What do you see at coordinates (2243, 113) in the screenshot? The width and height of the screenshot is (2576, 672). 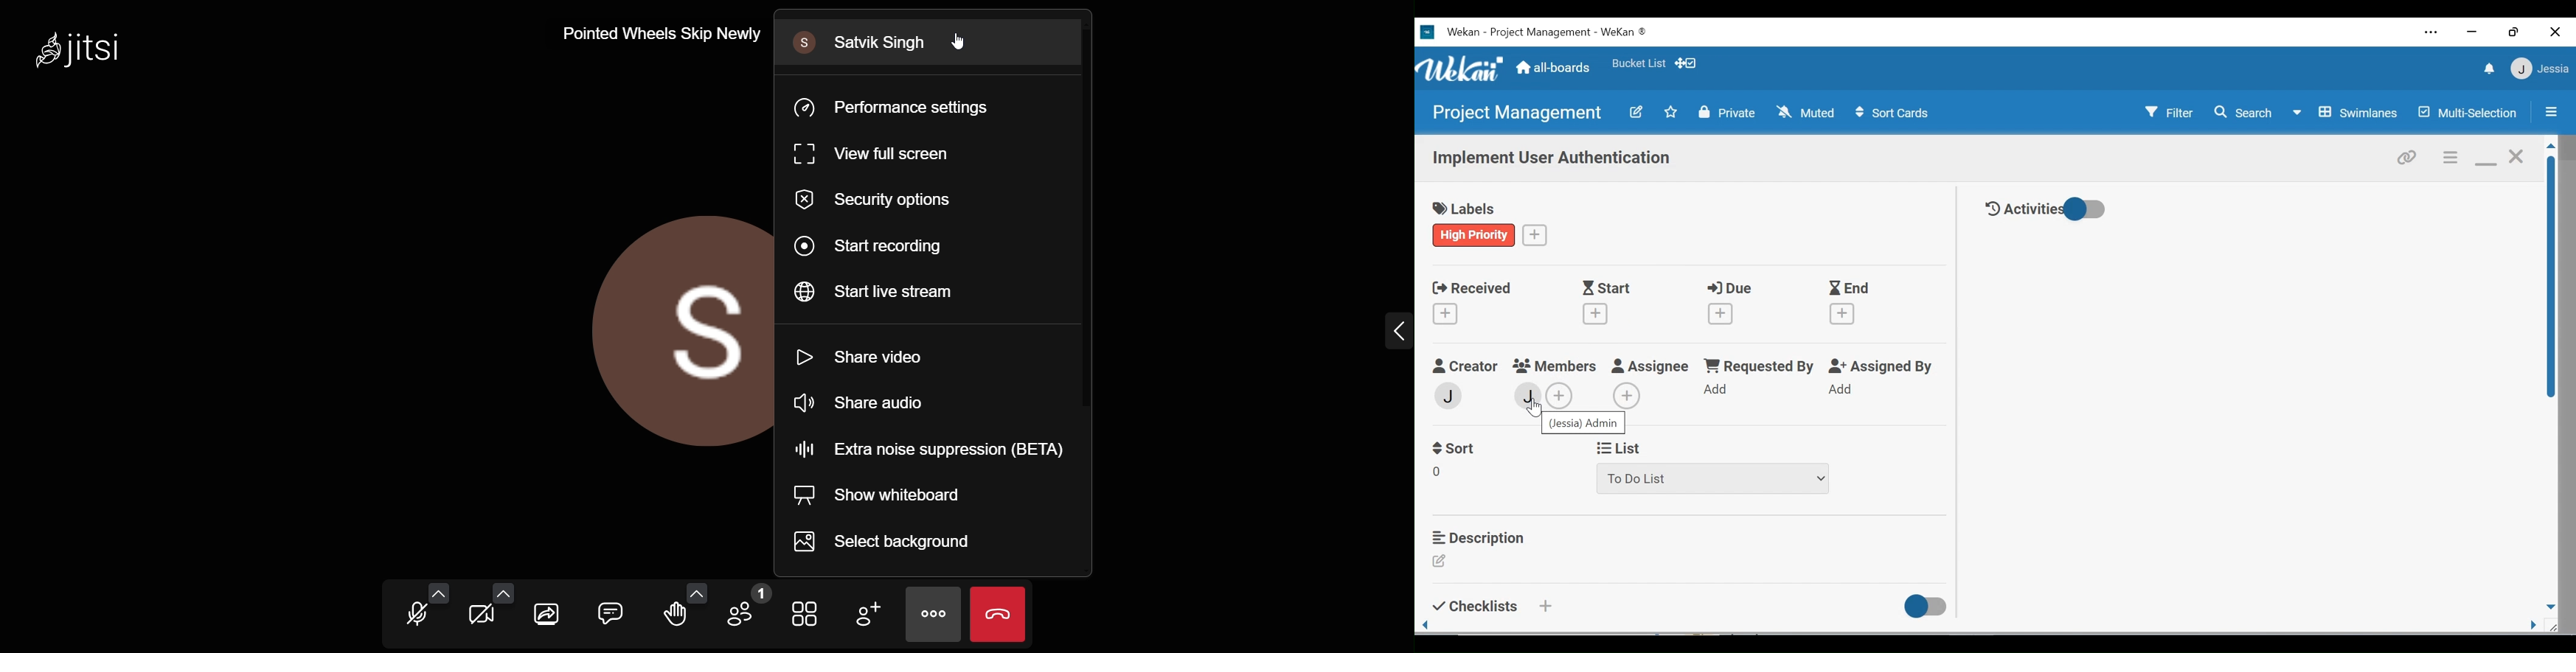 I see `search` at bounding box center [2243, 113].